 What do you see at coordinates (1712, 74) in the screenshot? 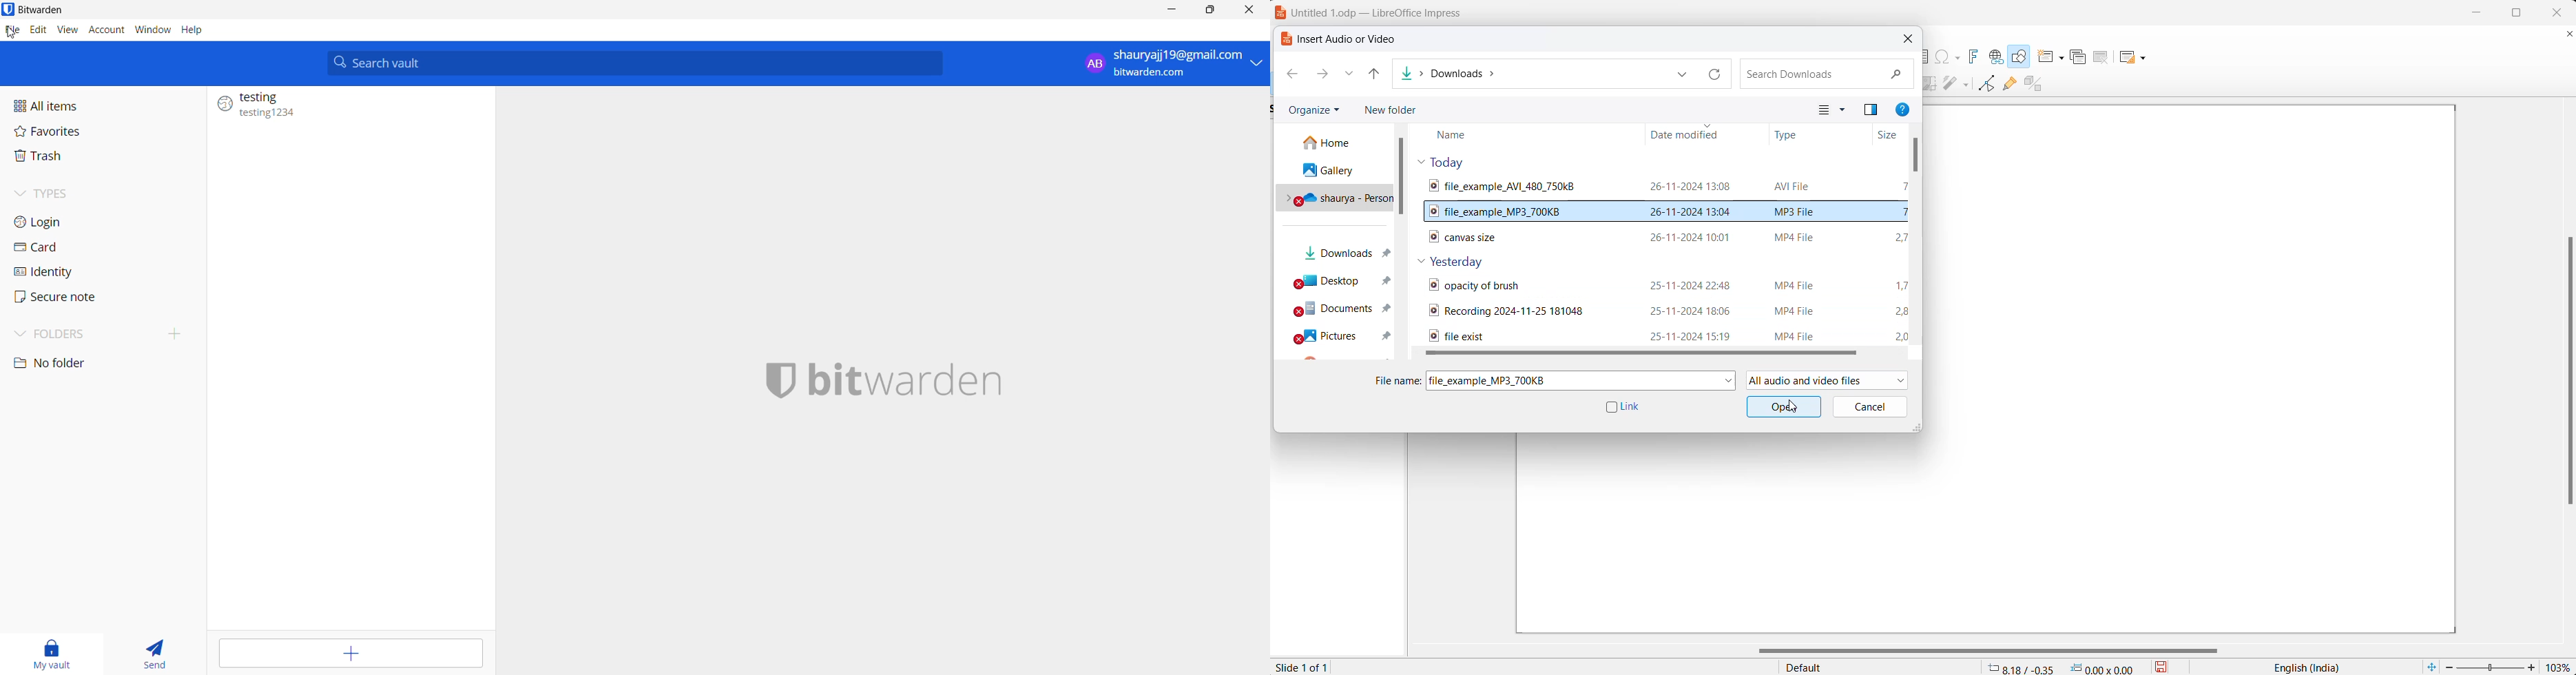
I see `refresh` at bounding box center [1712, 74].